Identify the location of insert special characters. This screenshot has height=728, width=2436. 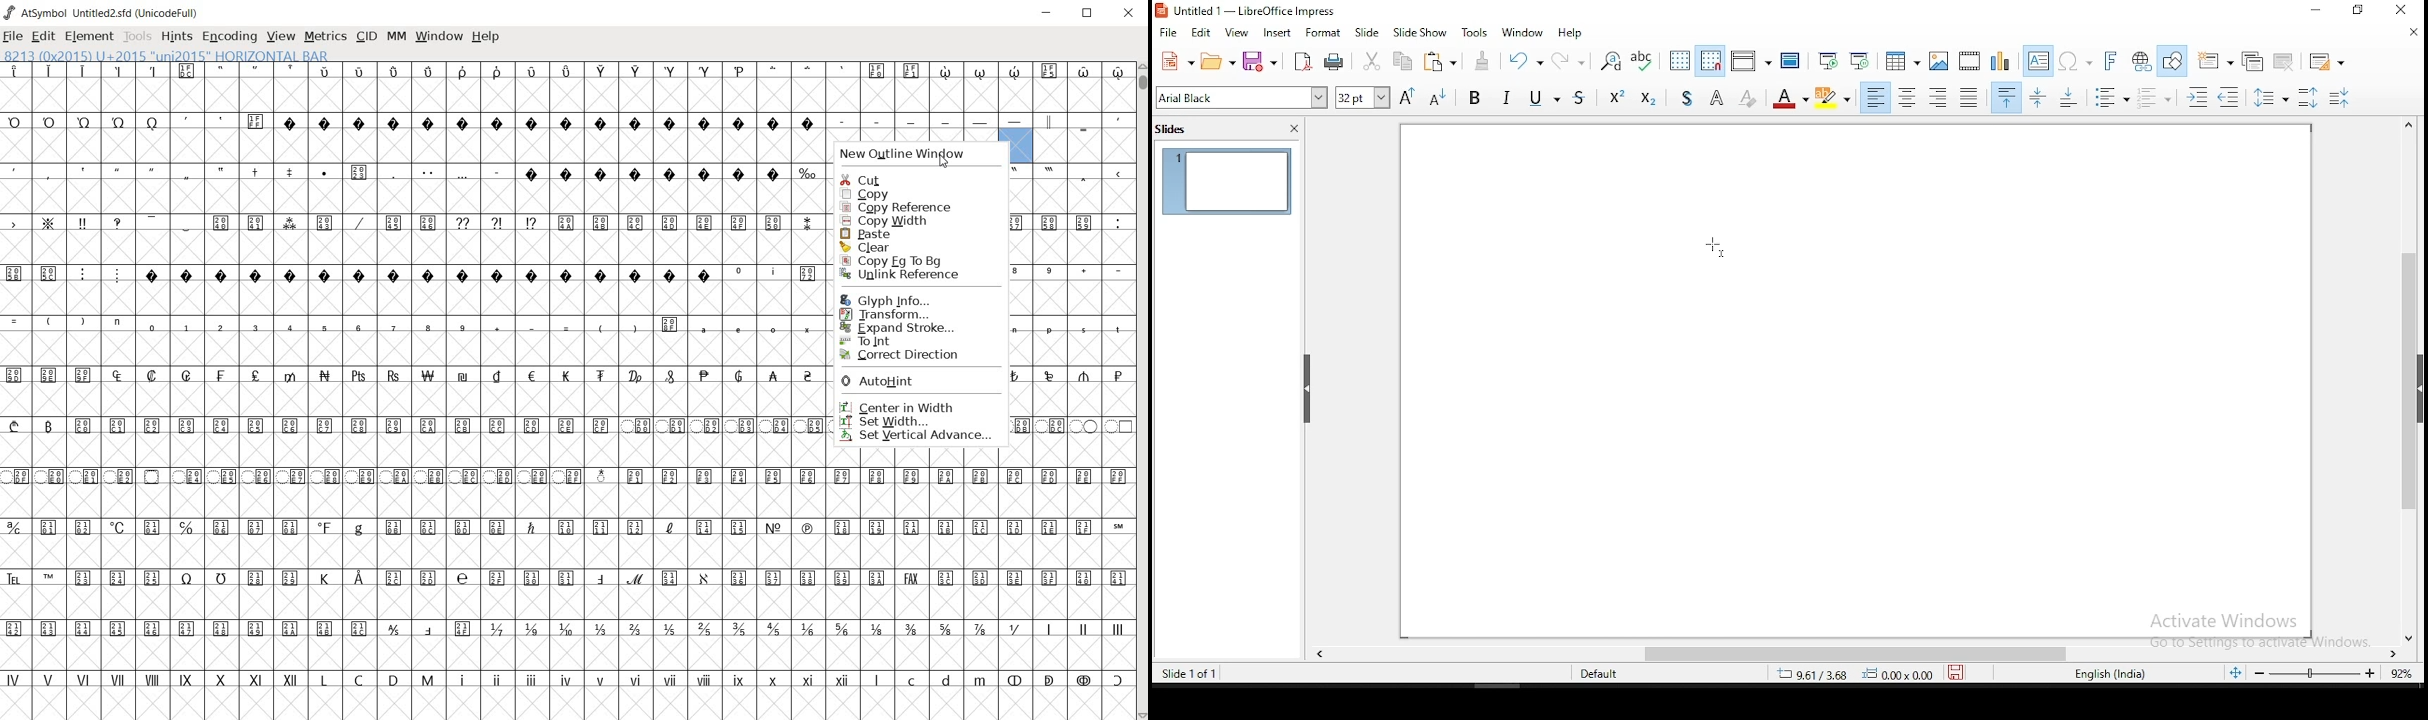
(2075, 61).